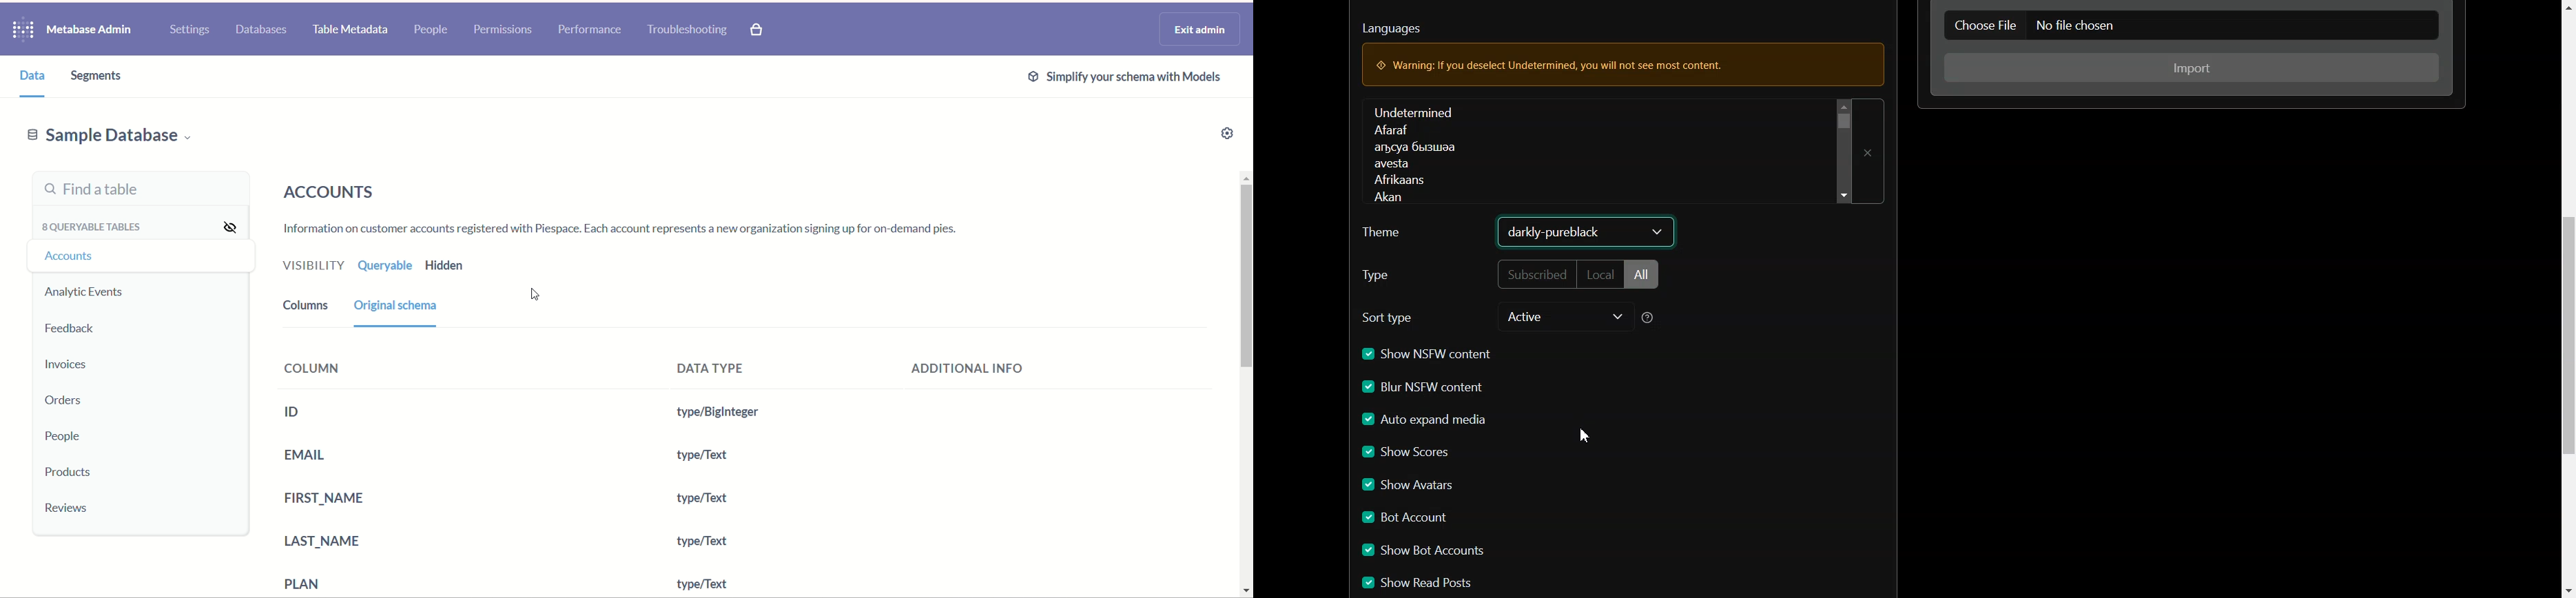 The height and width of the screenshot is (616, 2576). Describe the element at coordinates (628, 232) in the screenshot. I see `text` at that location.